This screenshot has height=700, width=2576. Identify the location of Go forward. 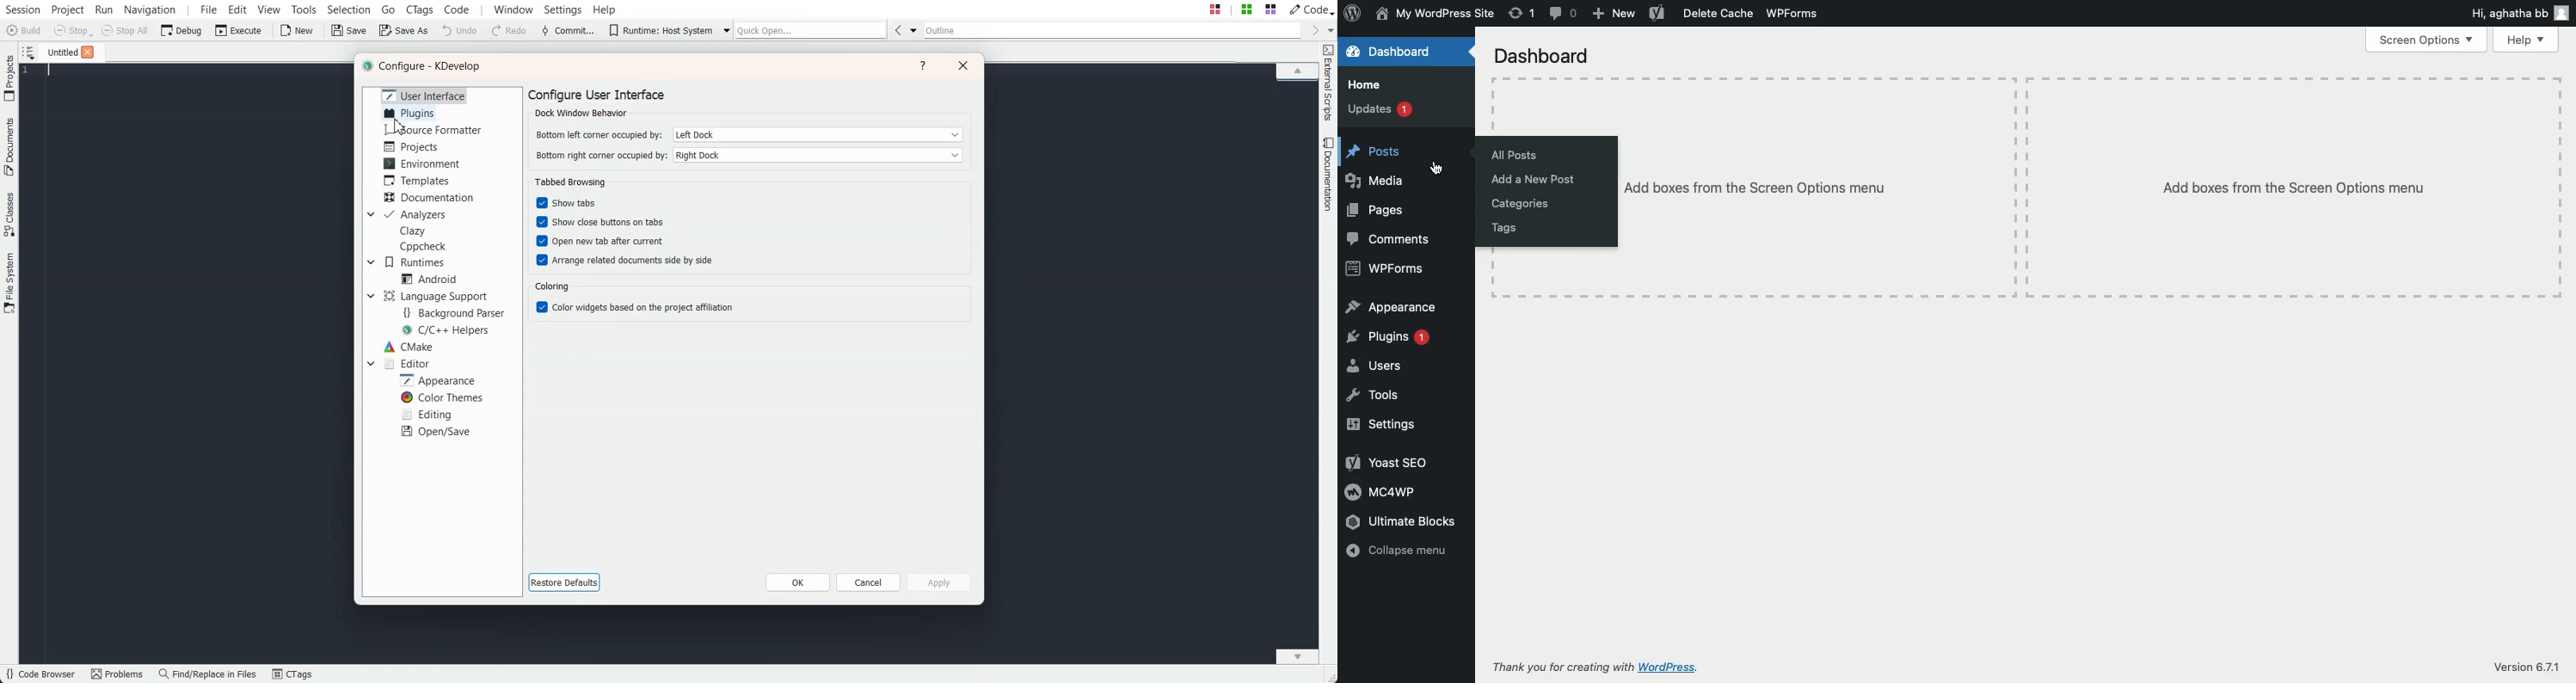
(1313, 30).